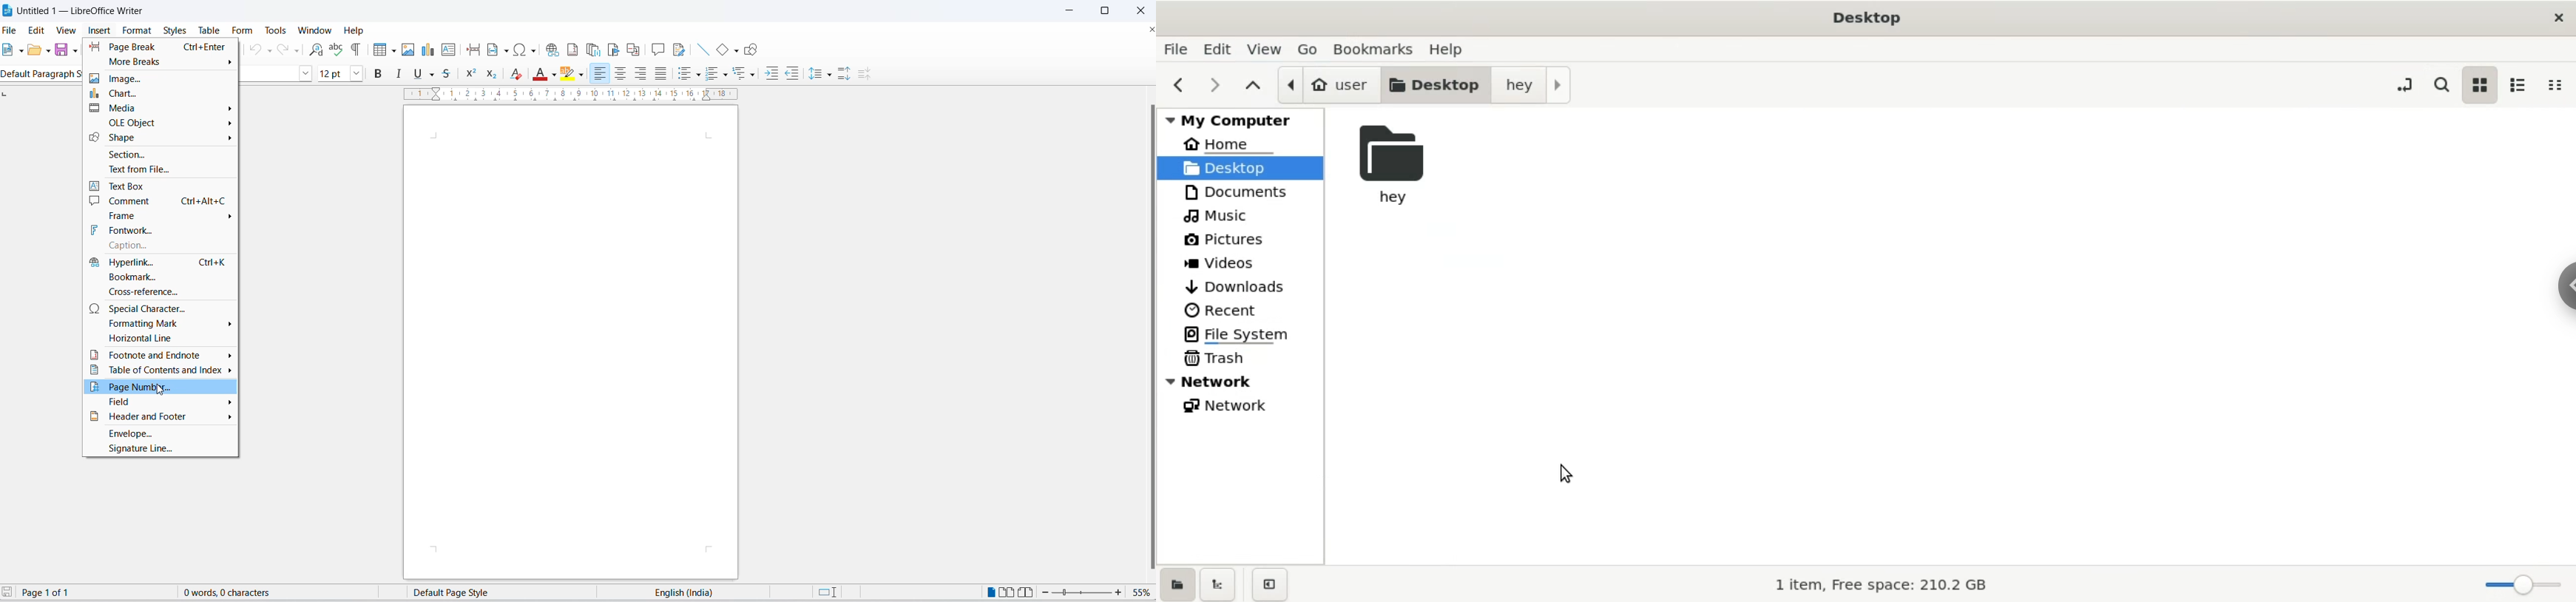 The image size is (2576, 616). I want to click on horizontal line, so click(162, 338).